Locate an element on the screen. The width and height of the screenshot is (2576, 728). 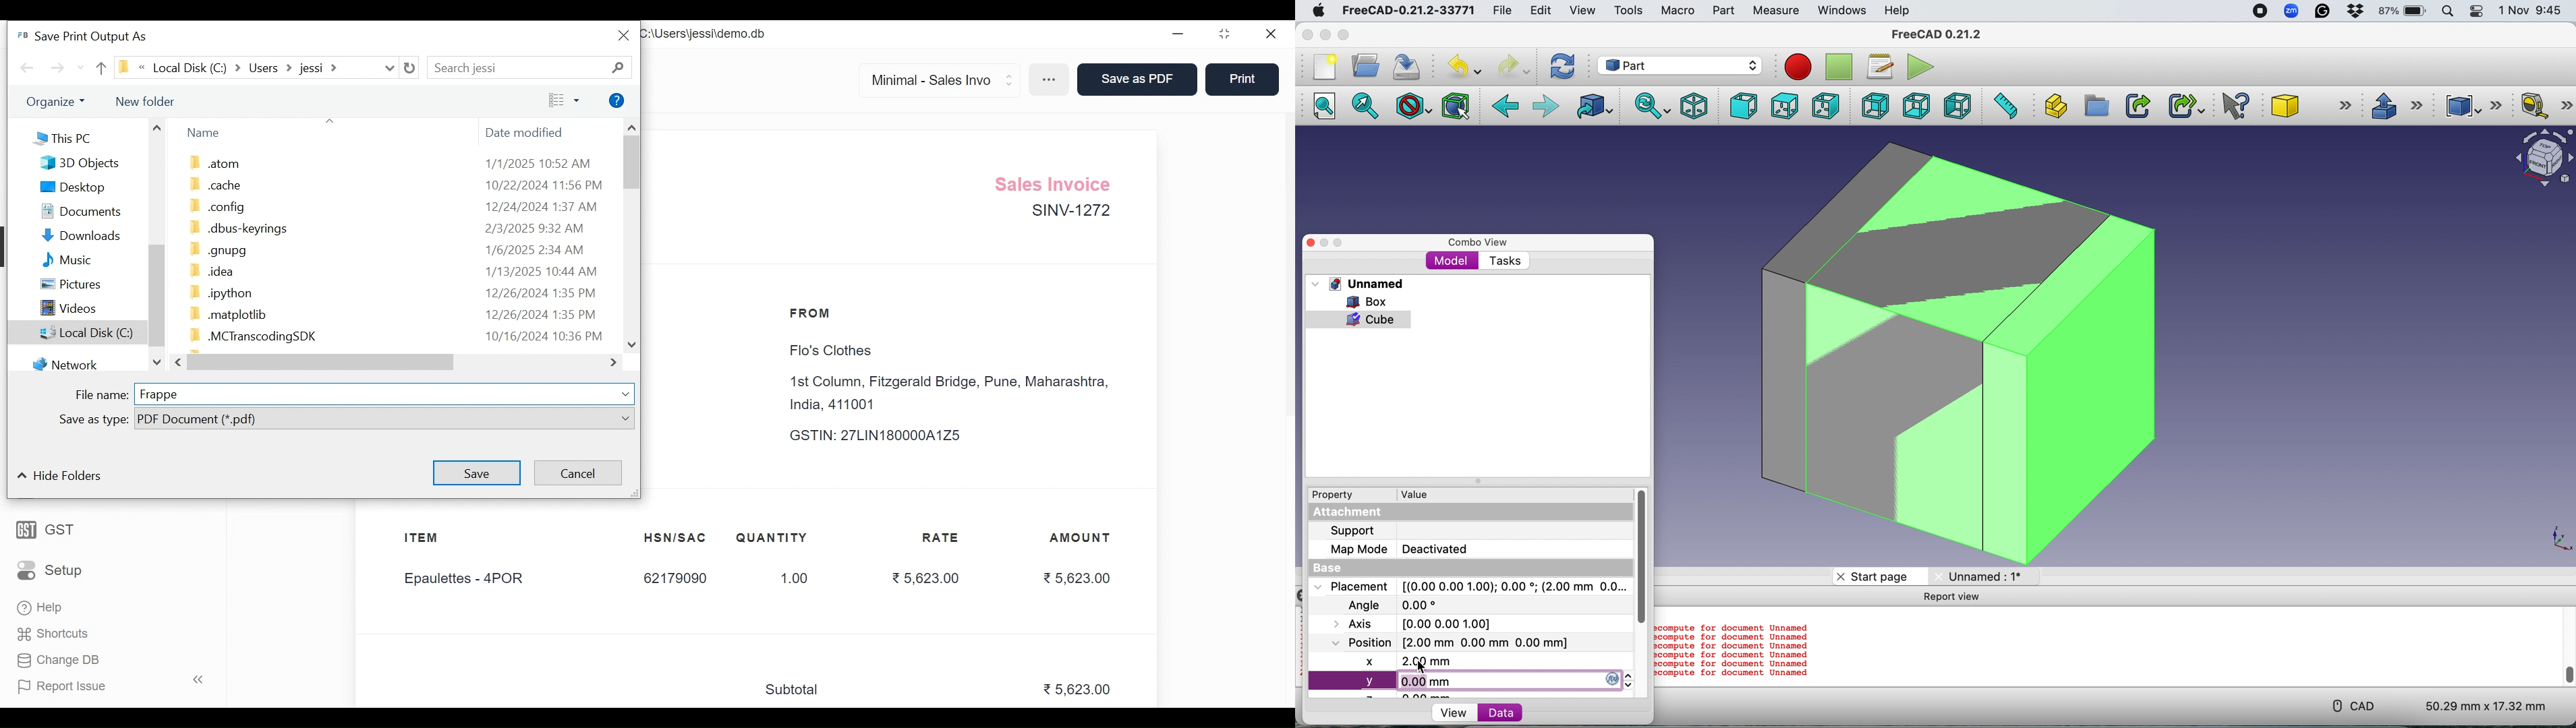
Save as type: is located at coordinates (94, 419).